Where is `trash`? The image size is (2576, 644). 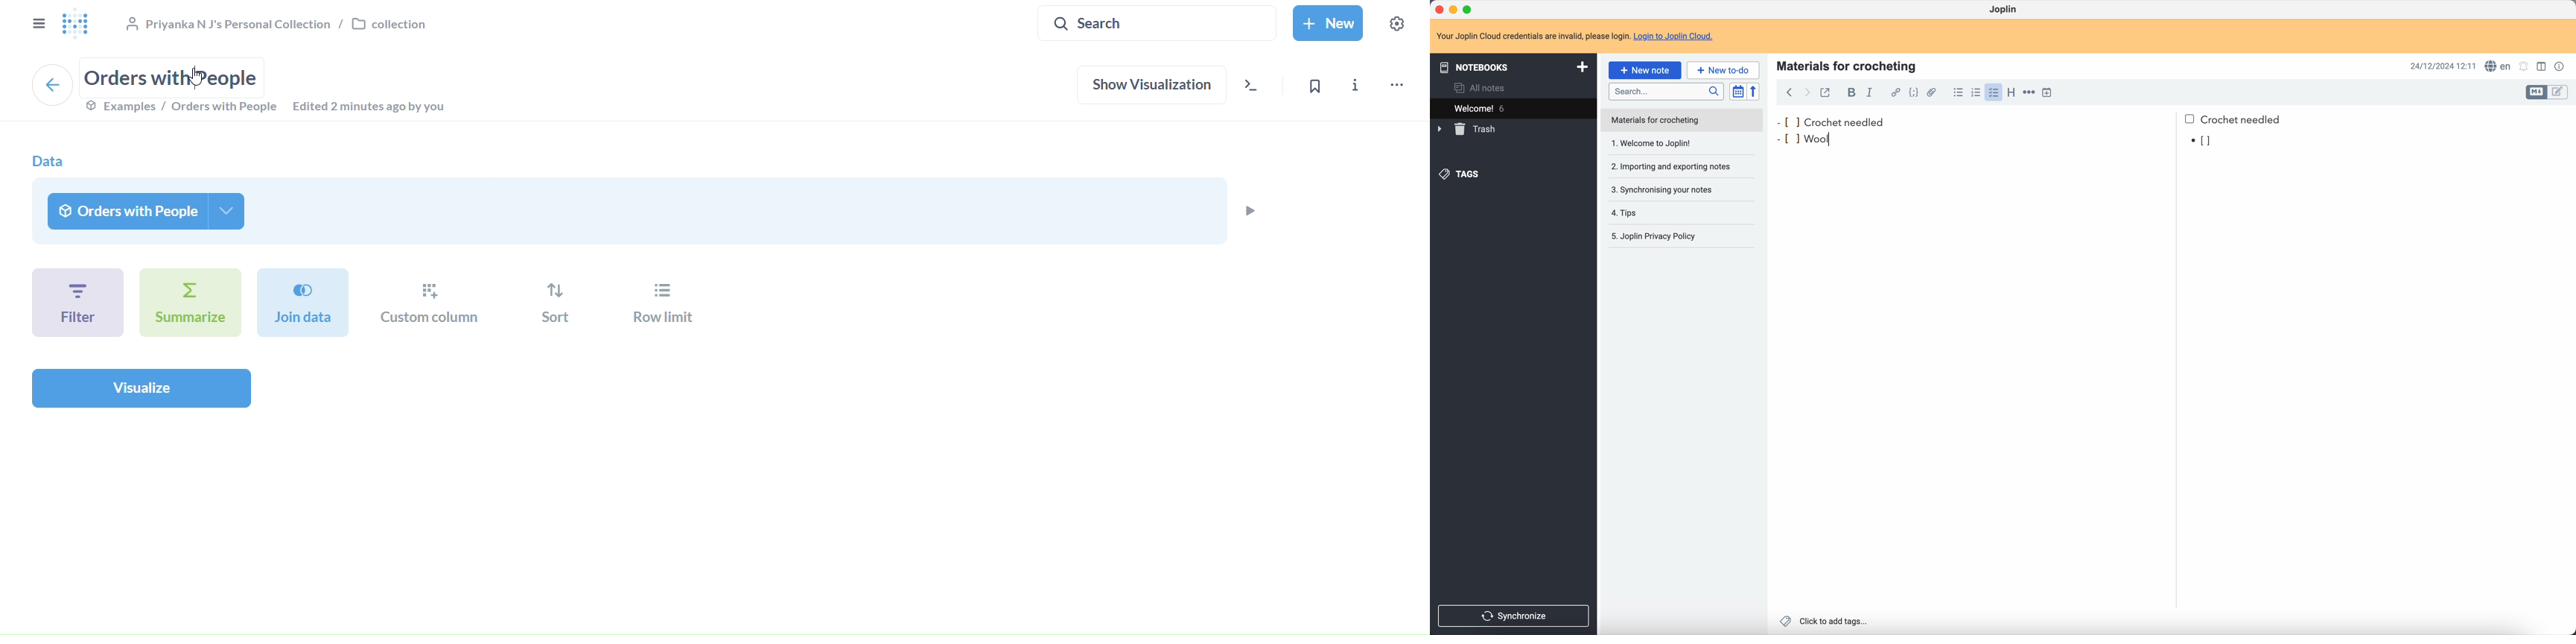
trash is located at coordinates (1468, 129).